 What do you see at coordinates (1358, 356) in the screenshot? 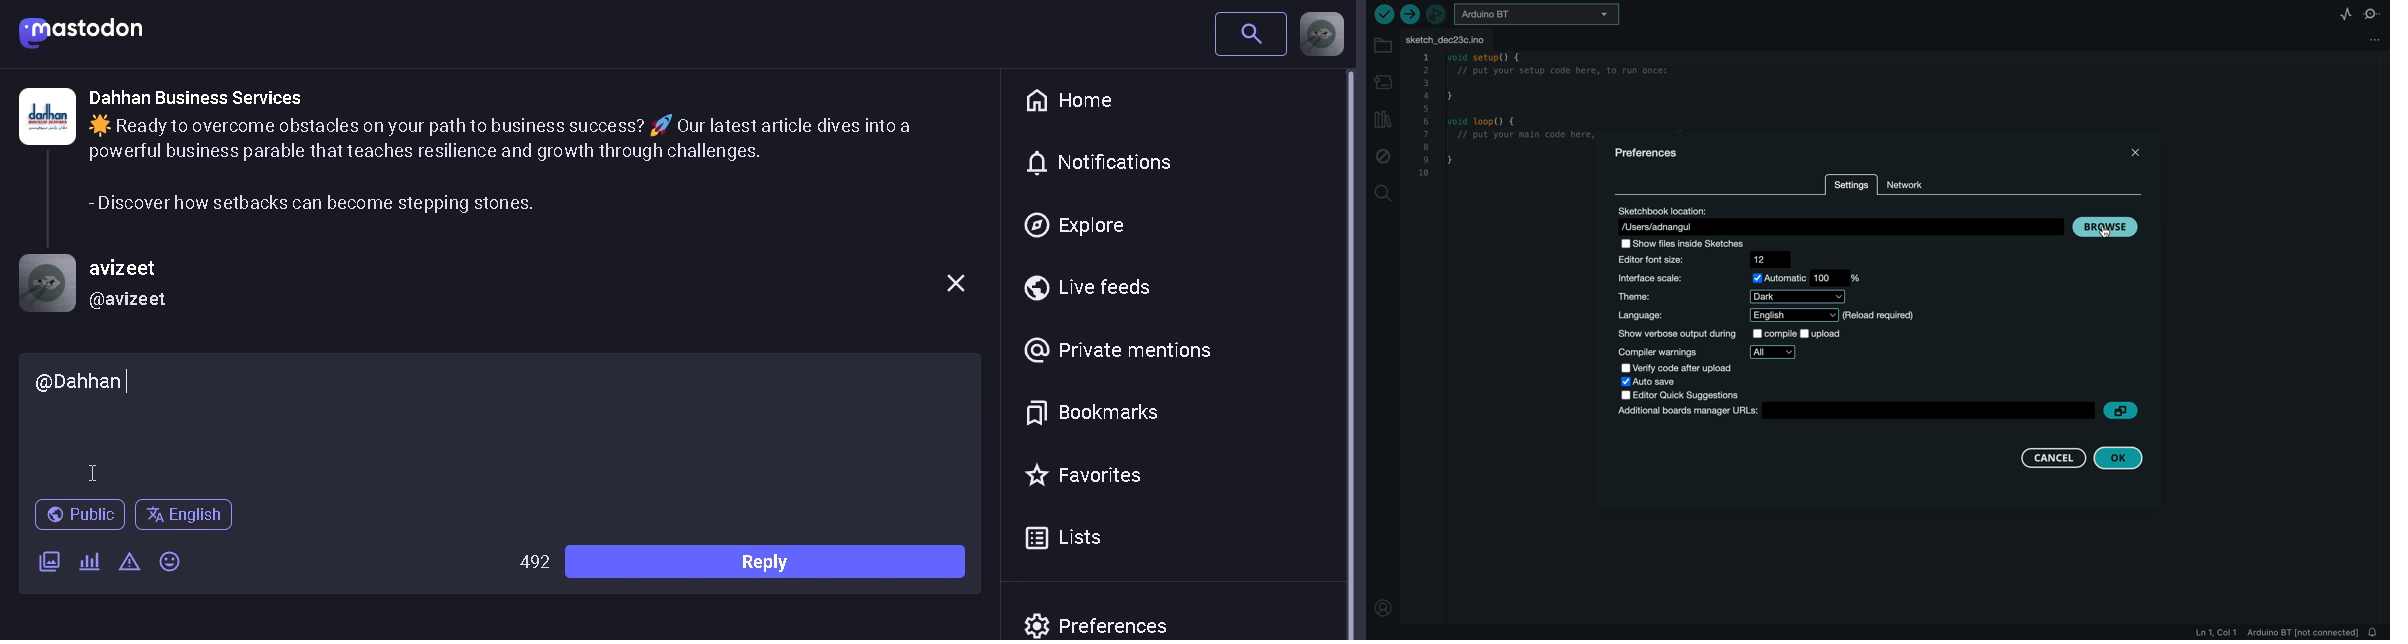
I see `Scrollbar` at bounding box center [1358, 356].